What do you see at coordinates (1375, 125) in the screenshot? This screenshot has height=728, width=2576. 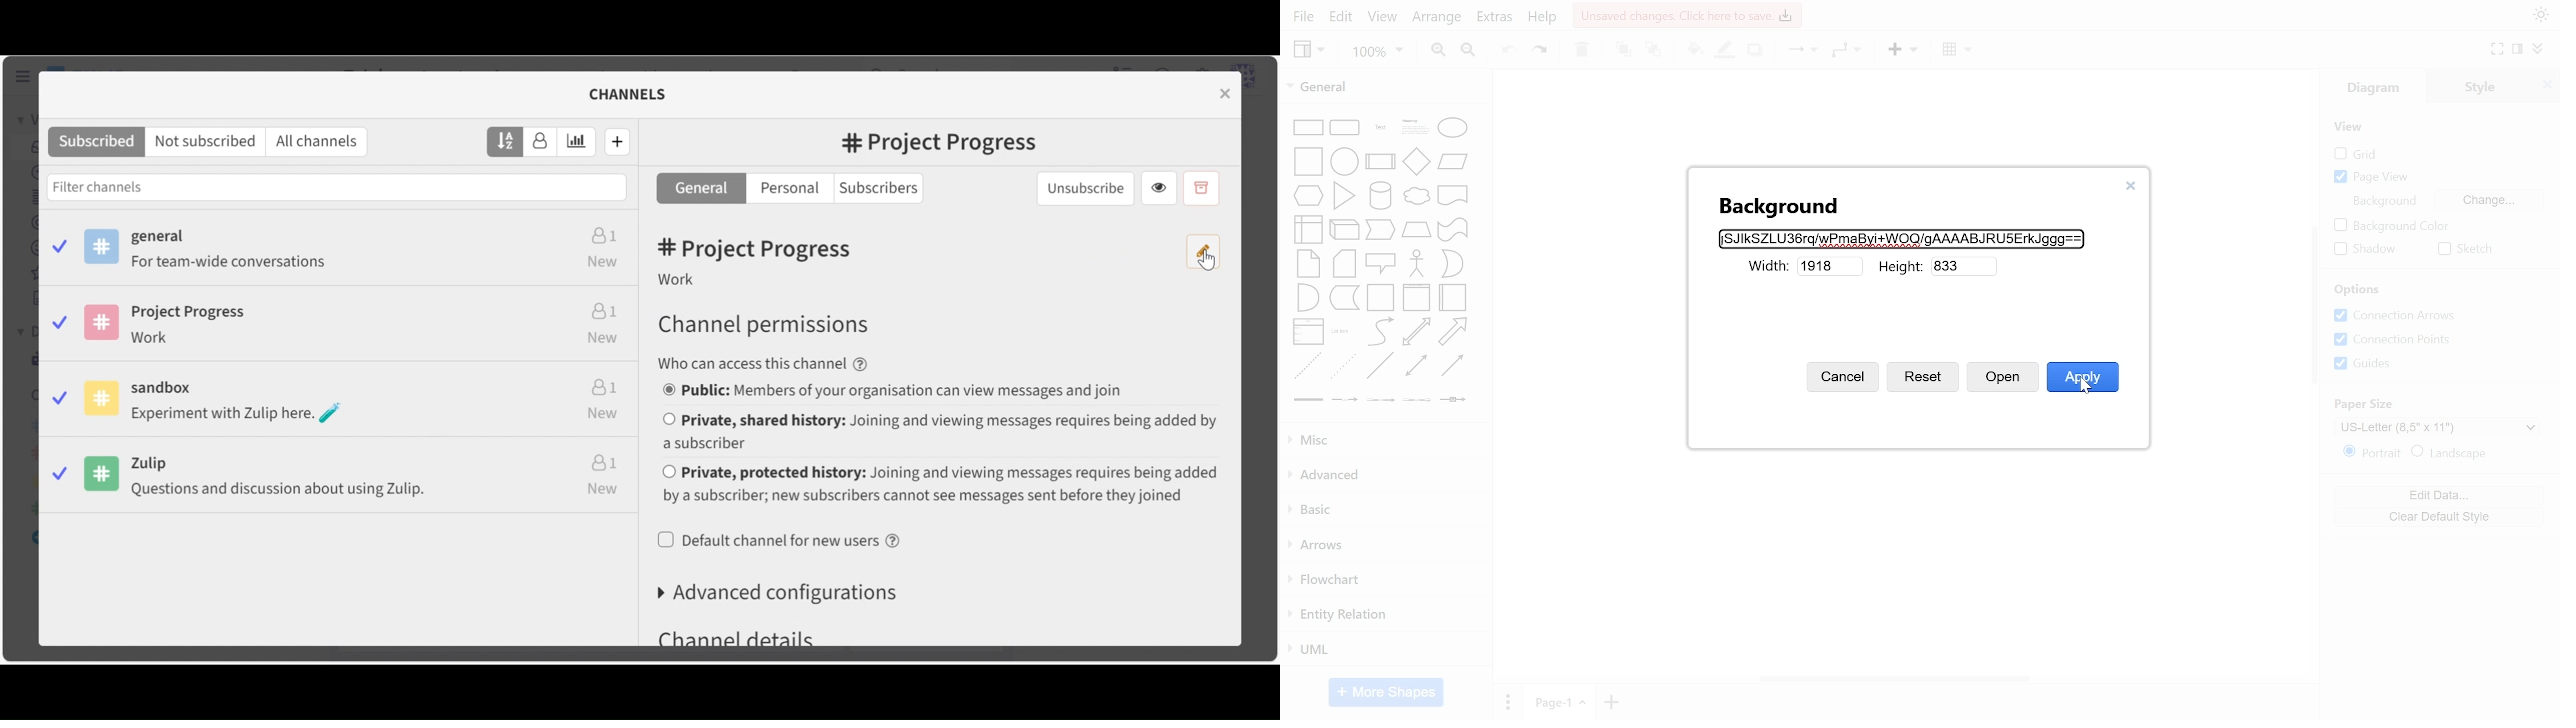 I see `general shapes` at bounding box center [1375, 125].